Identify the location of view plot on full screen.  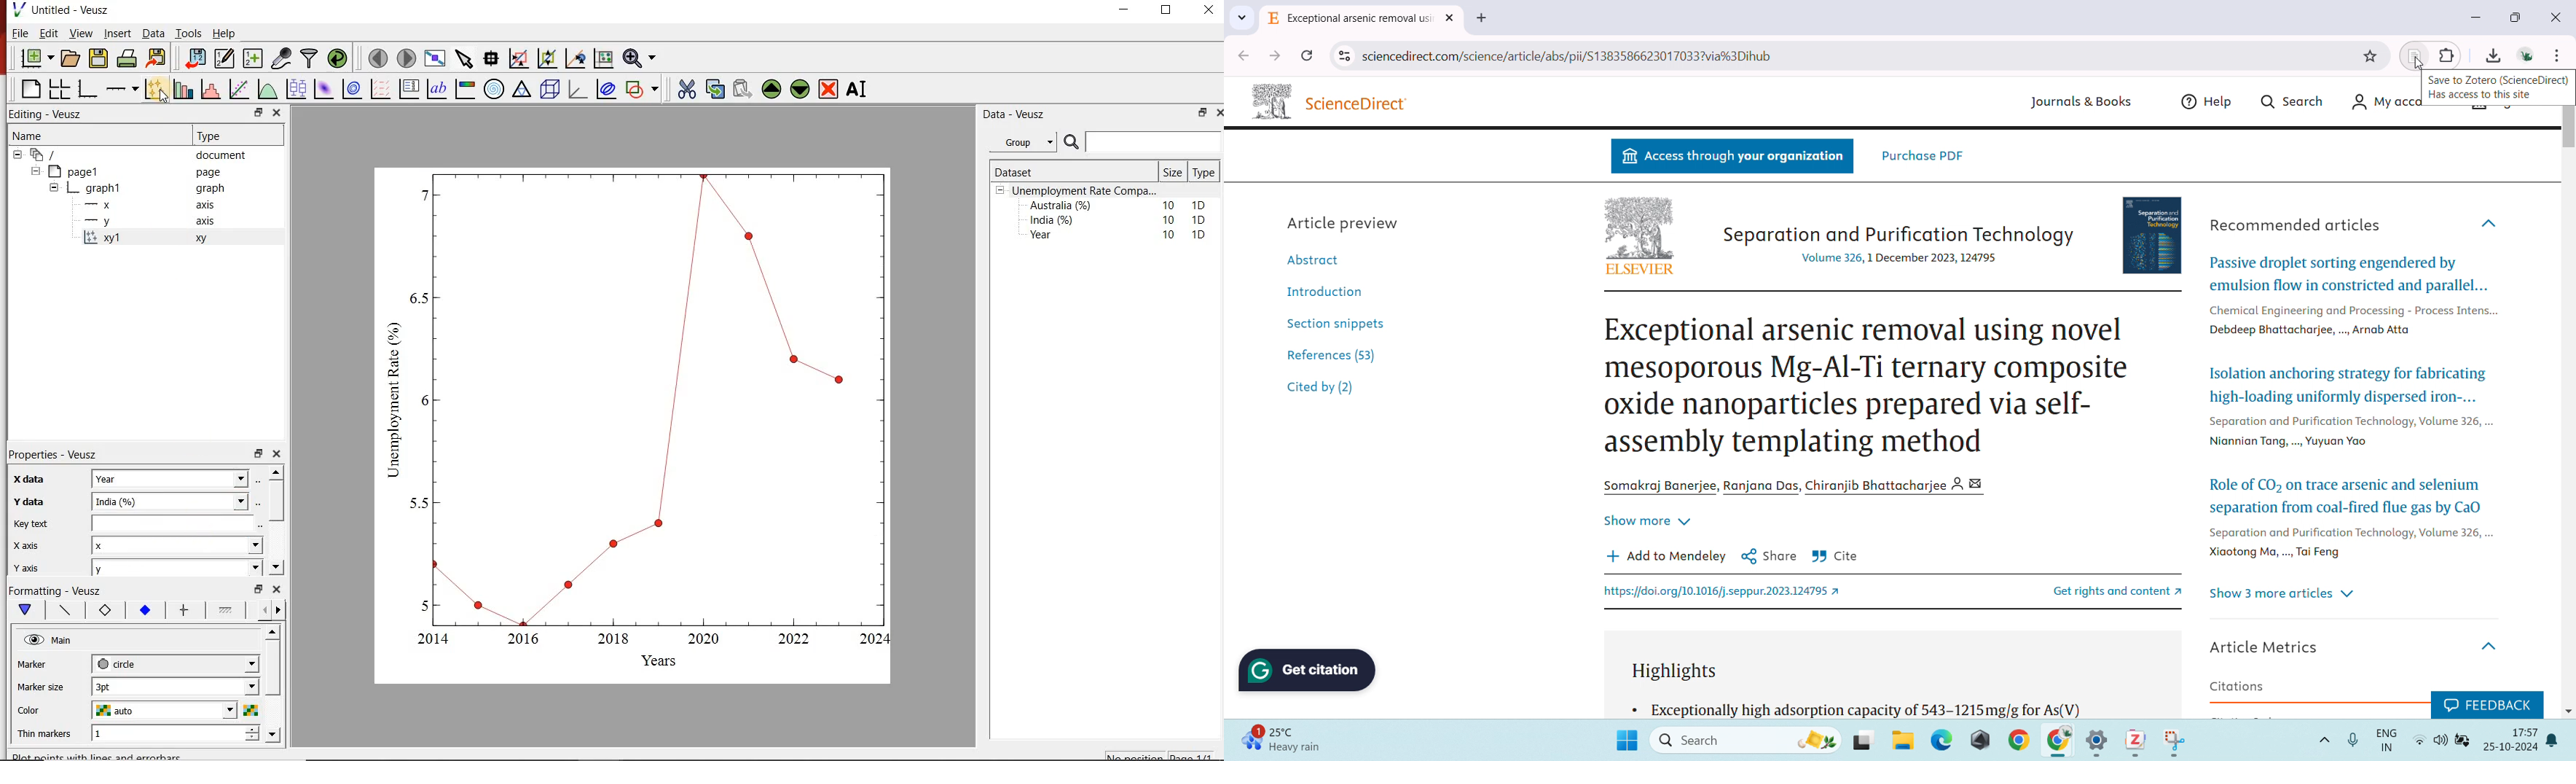
(436, 58).